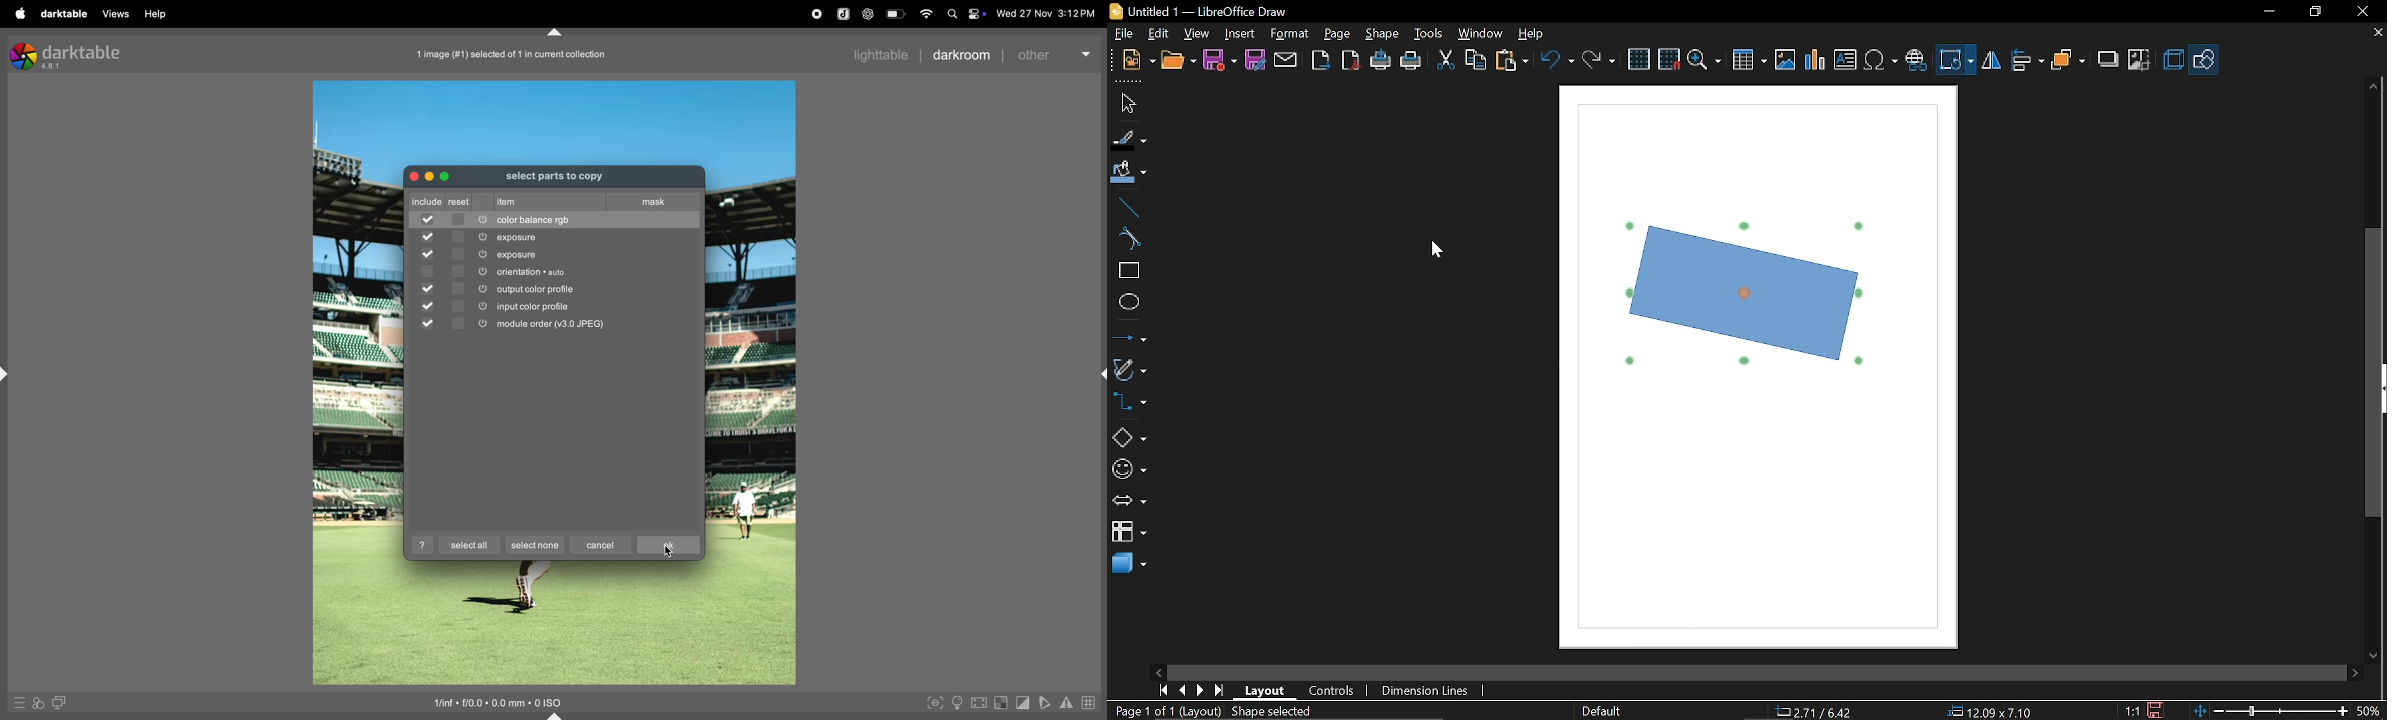 This screenshot has width=2408, height=728. I want to click on rectangle, so click(1127, 271).